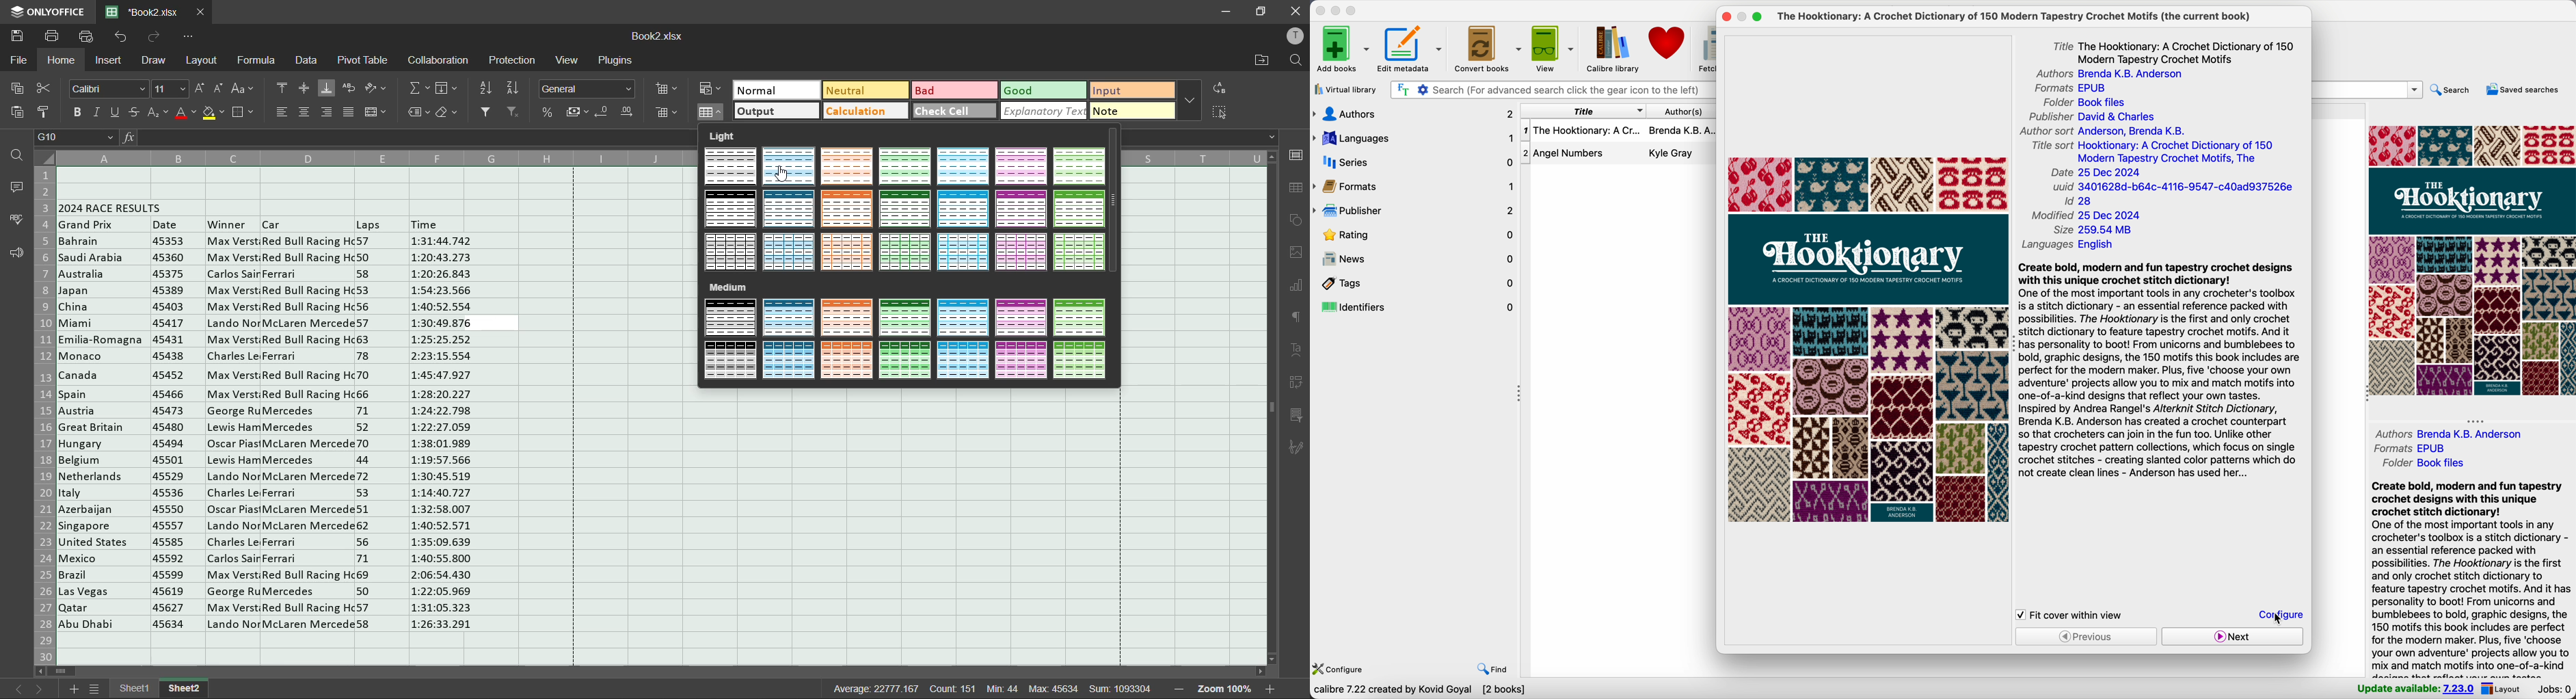  I want to click on add books, so click(1342, 50).